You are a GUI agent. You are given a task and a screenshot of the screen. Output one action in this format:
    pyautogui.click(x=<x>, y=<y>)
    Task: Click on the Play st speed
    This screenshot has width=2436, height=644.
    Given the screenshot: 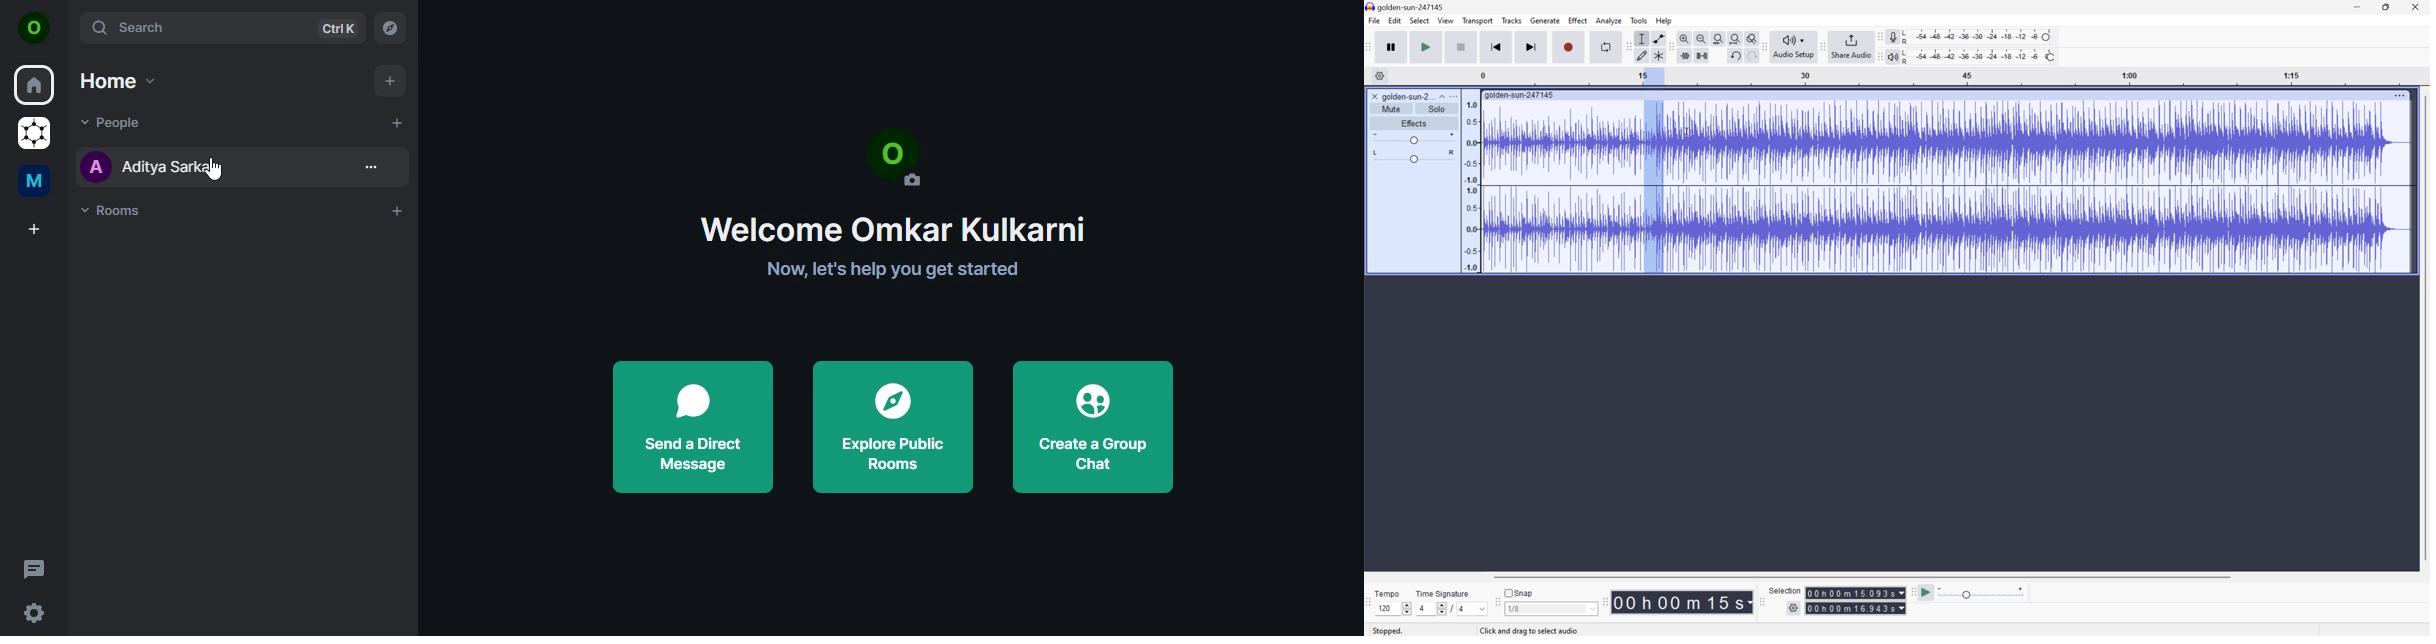 What is the action you would take?
    pyautogui.click(x=1927, y=593)
    